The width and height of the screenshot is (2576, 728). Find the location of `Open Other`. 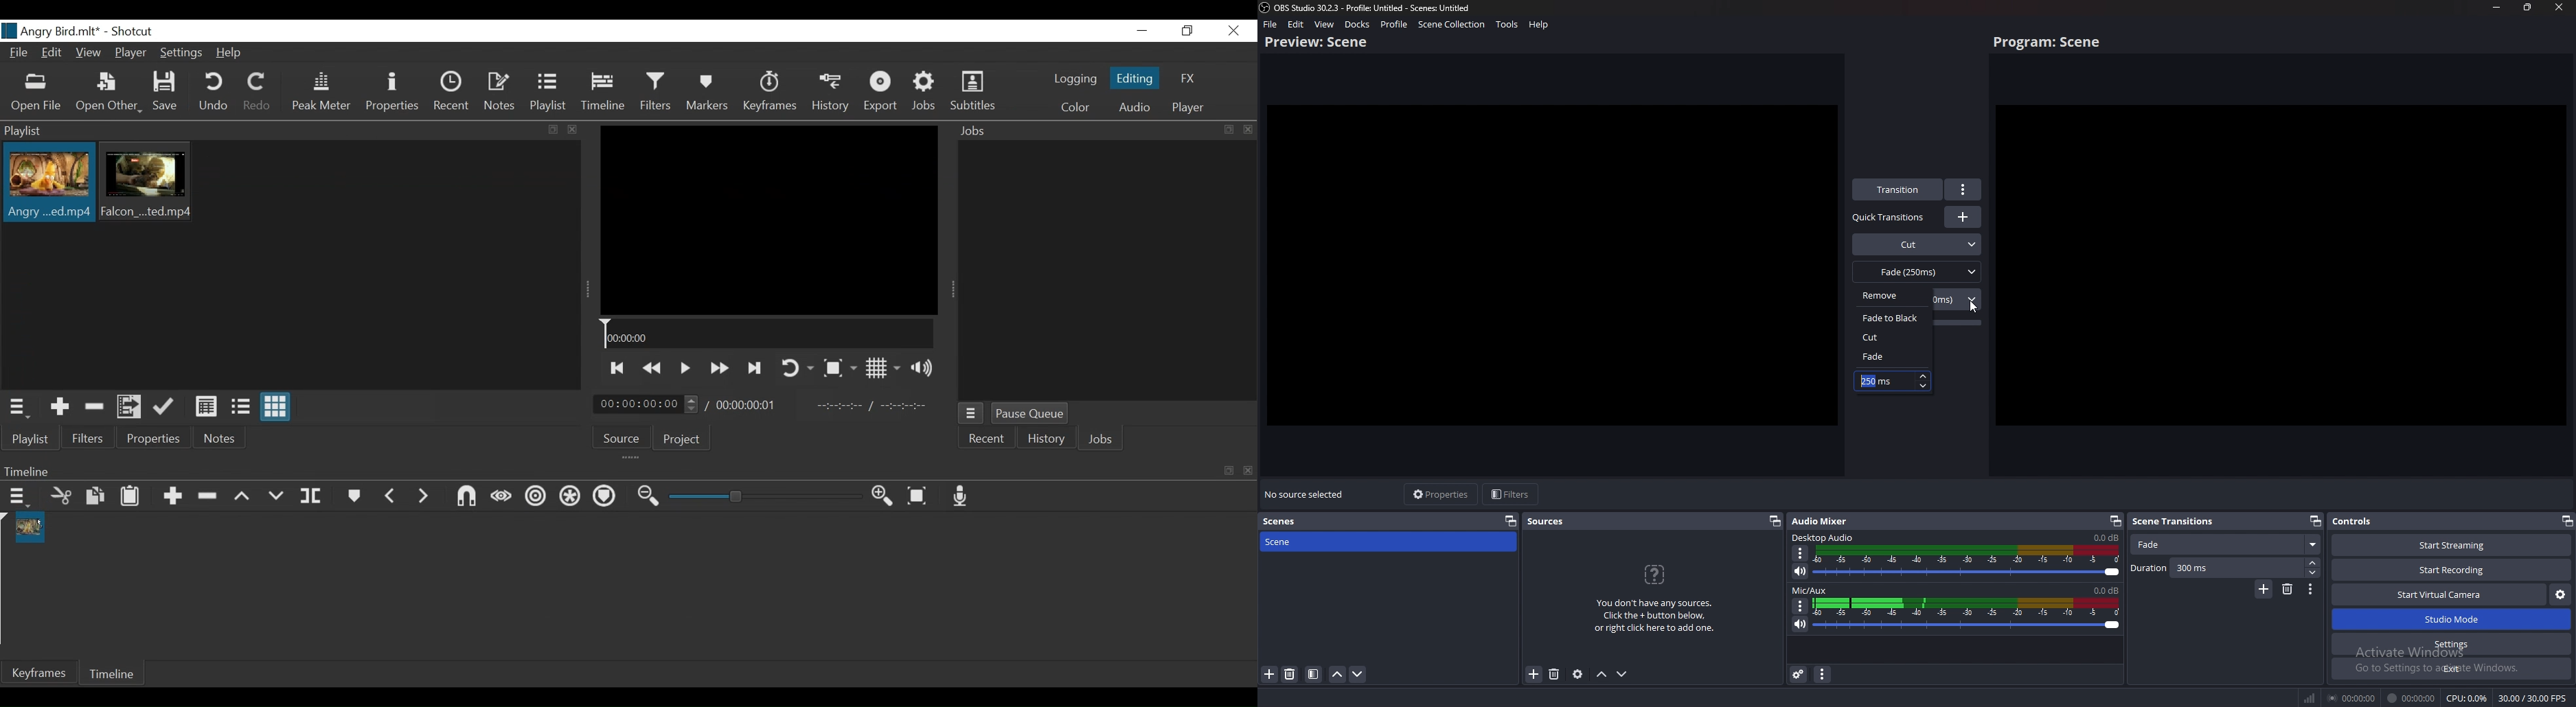

Open Other is located at coordinates (108, 94).